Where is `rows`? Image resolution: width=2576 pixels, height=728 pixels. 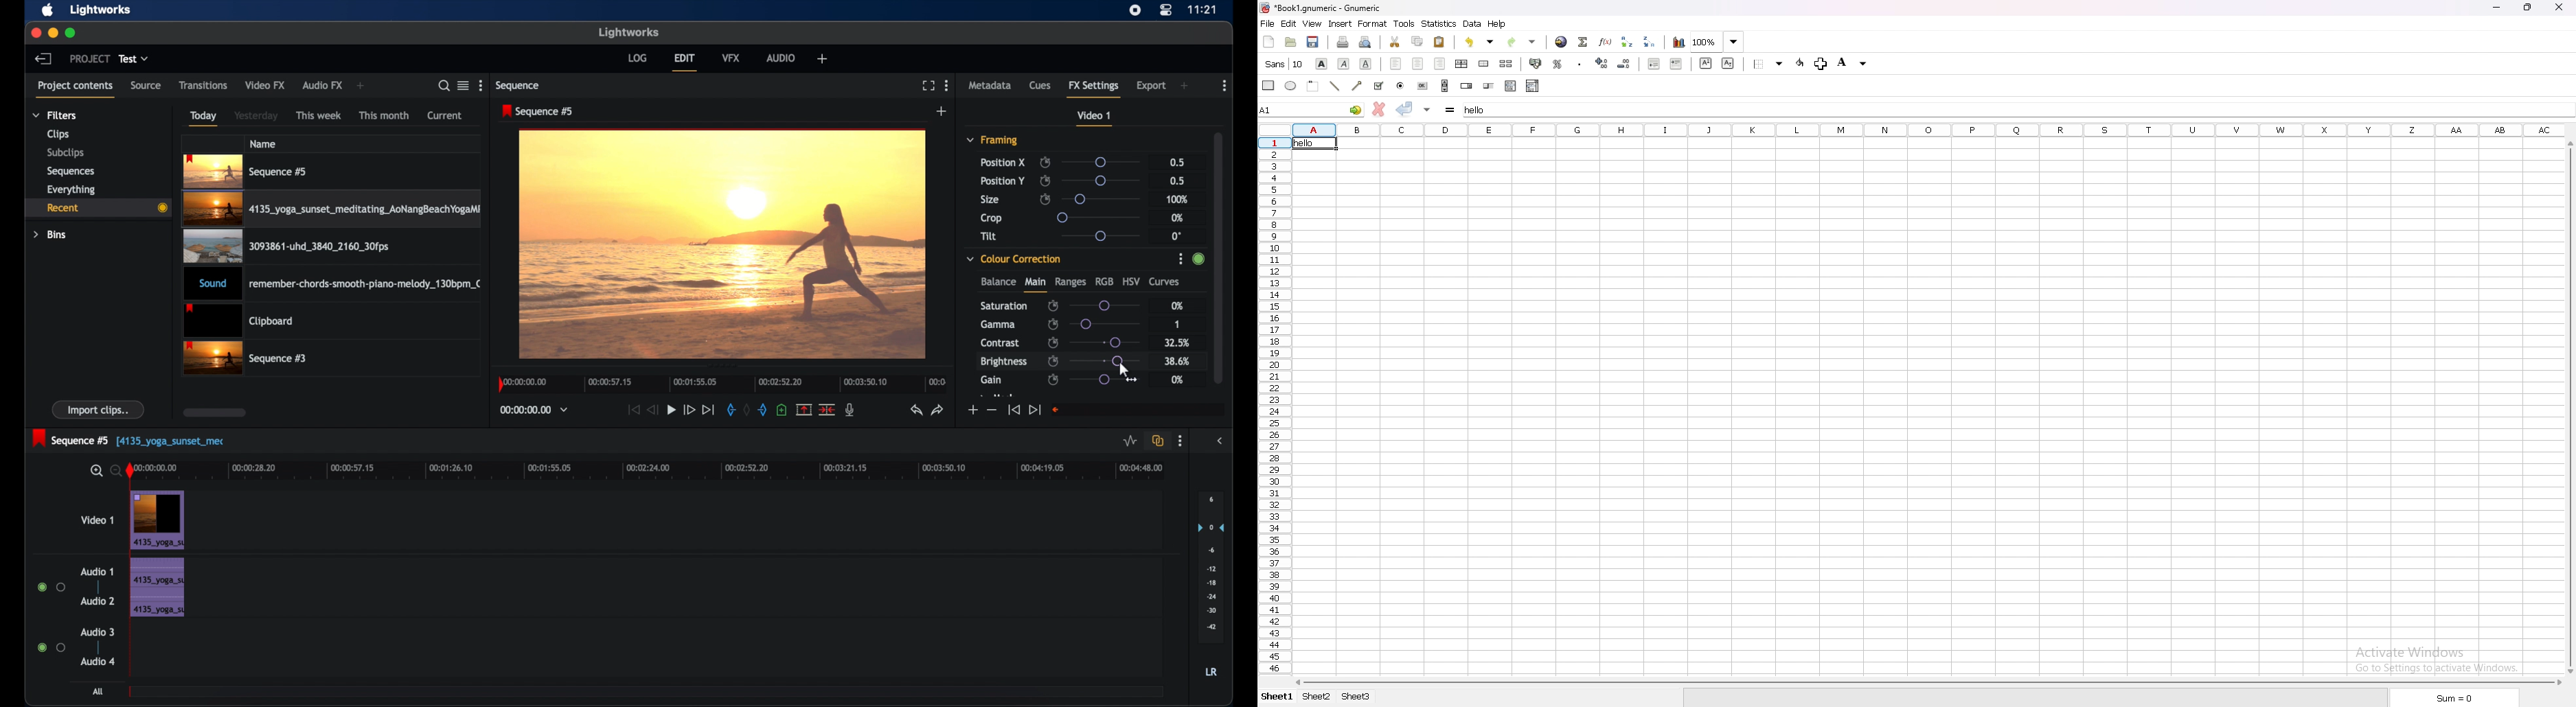 rows is located at coordinates (1270, 405).